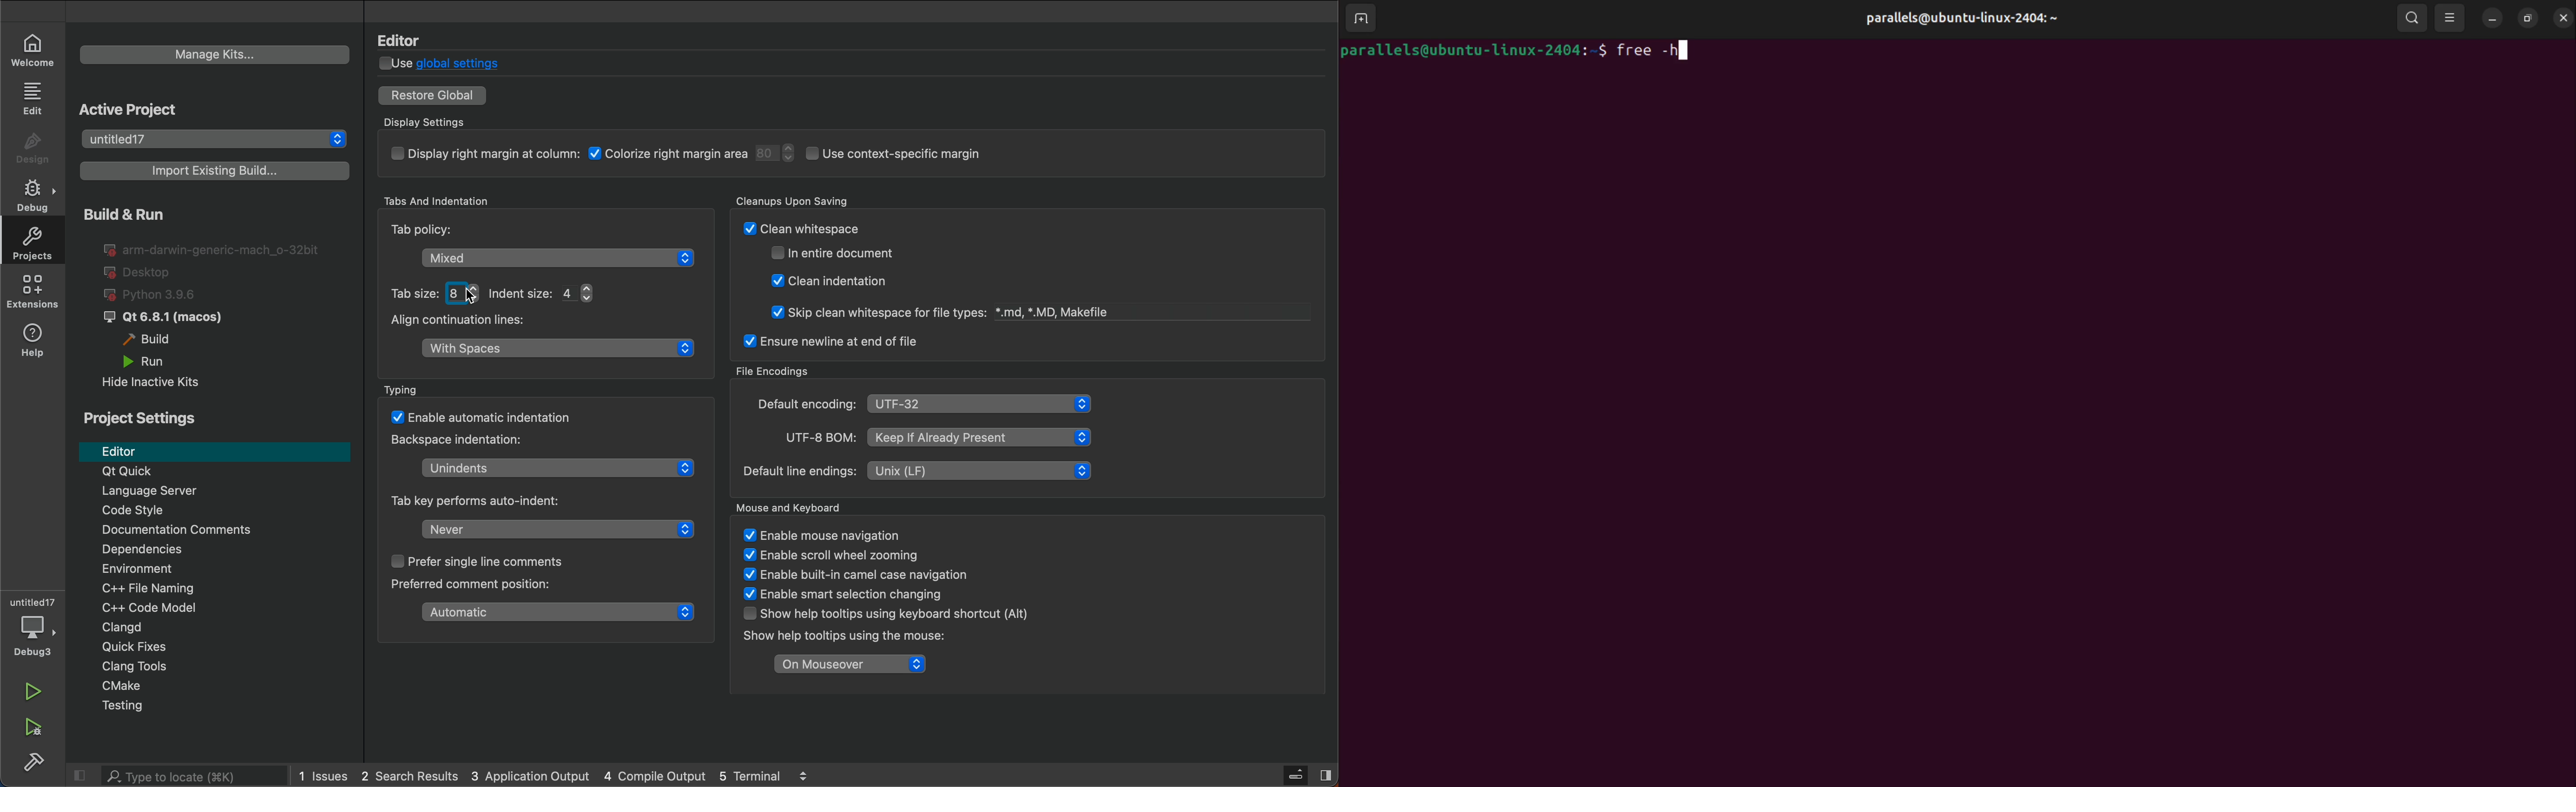 The width and height of the screenshot is (2576, 812). Describe the element at coordinates (848, 575) in the screenshot. I see `enable built in` at that location.